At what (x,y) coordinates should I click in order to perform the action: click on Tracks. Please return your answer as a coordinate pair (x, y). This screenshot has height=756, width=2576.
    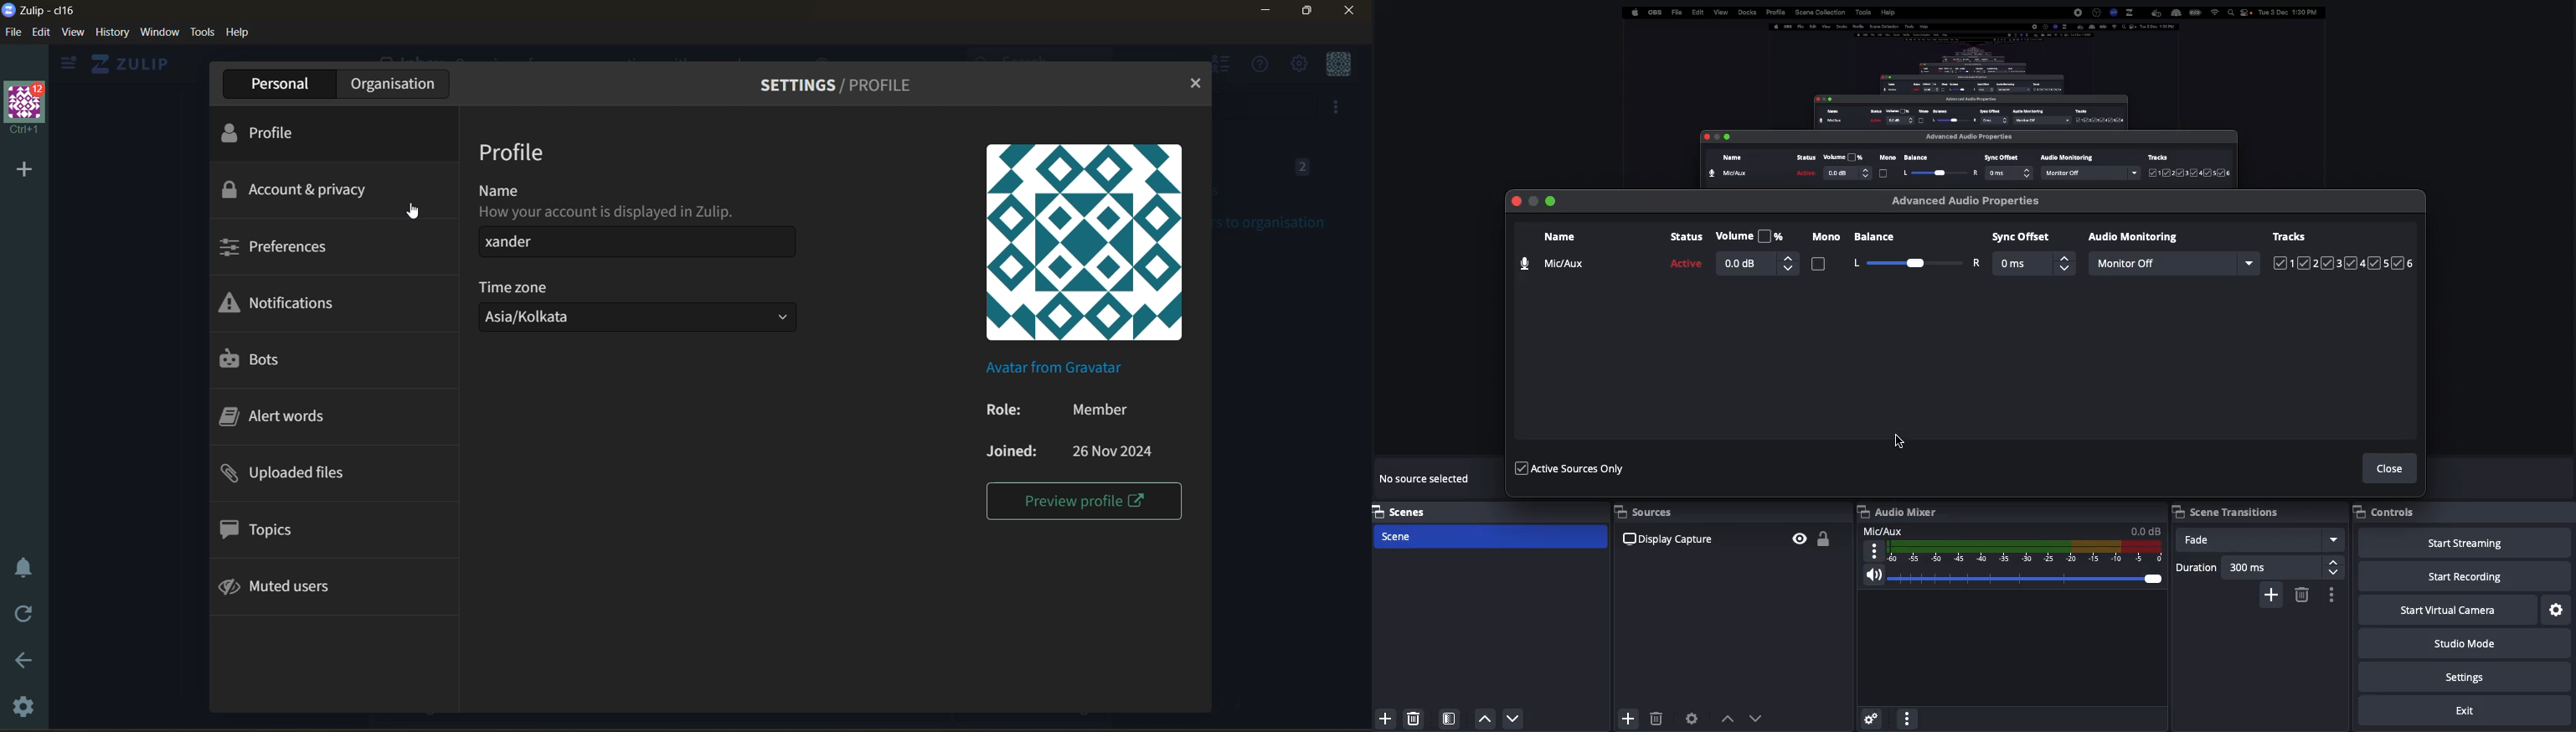
    Looking at the image, I should click on (2344, 251).